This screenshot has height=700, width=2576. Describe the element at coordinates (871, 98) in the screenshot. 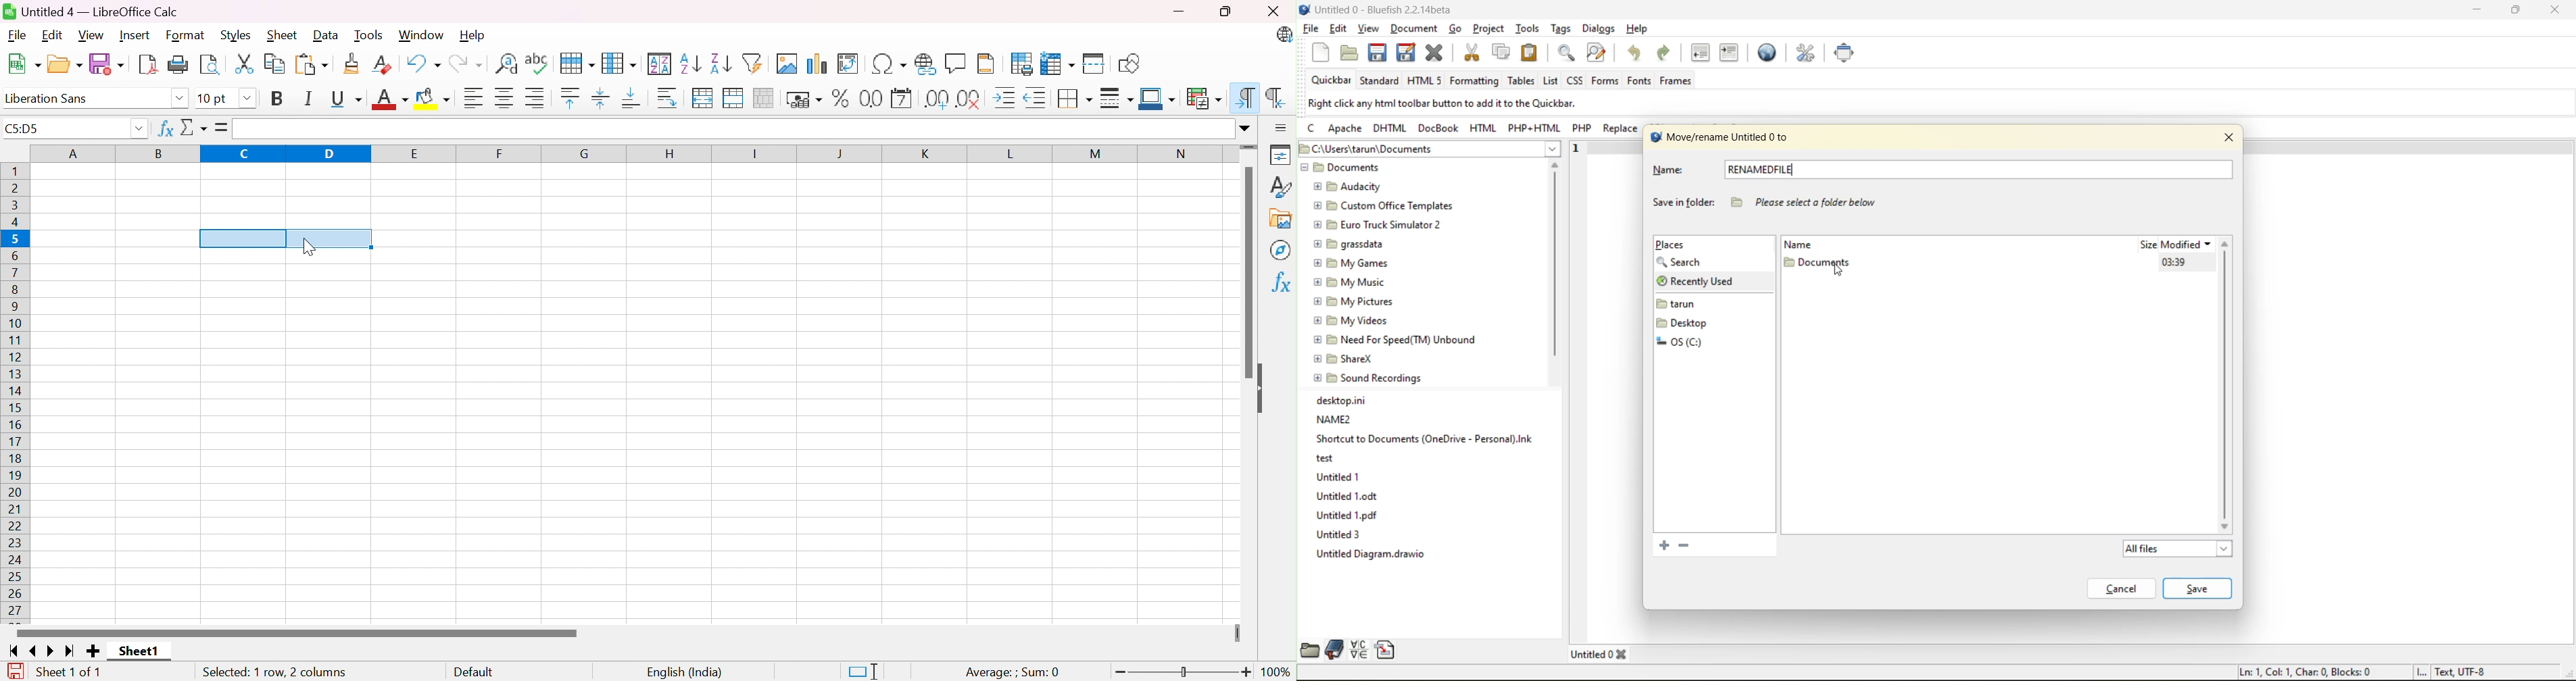

I see `Format as Number` at that location.